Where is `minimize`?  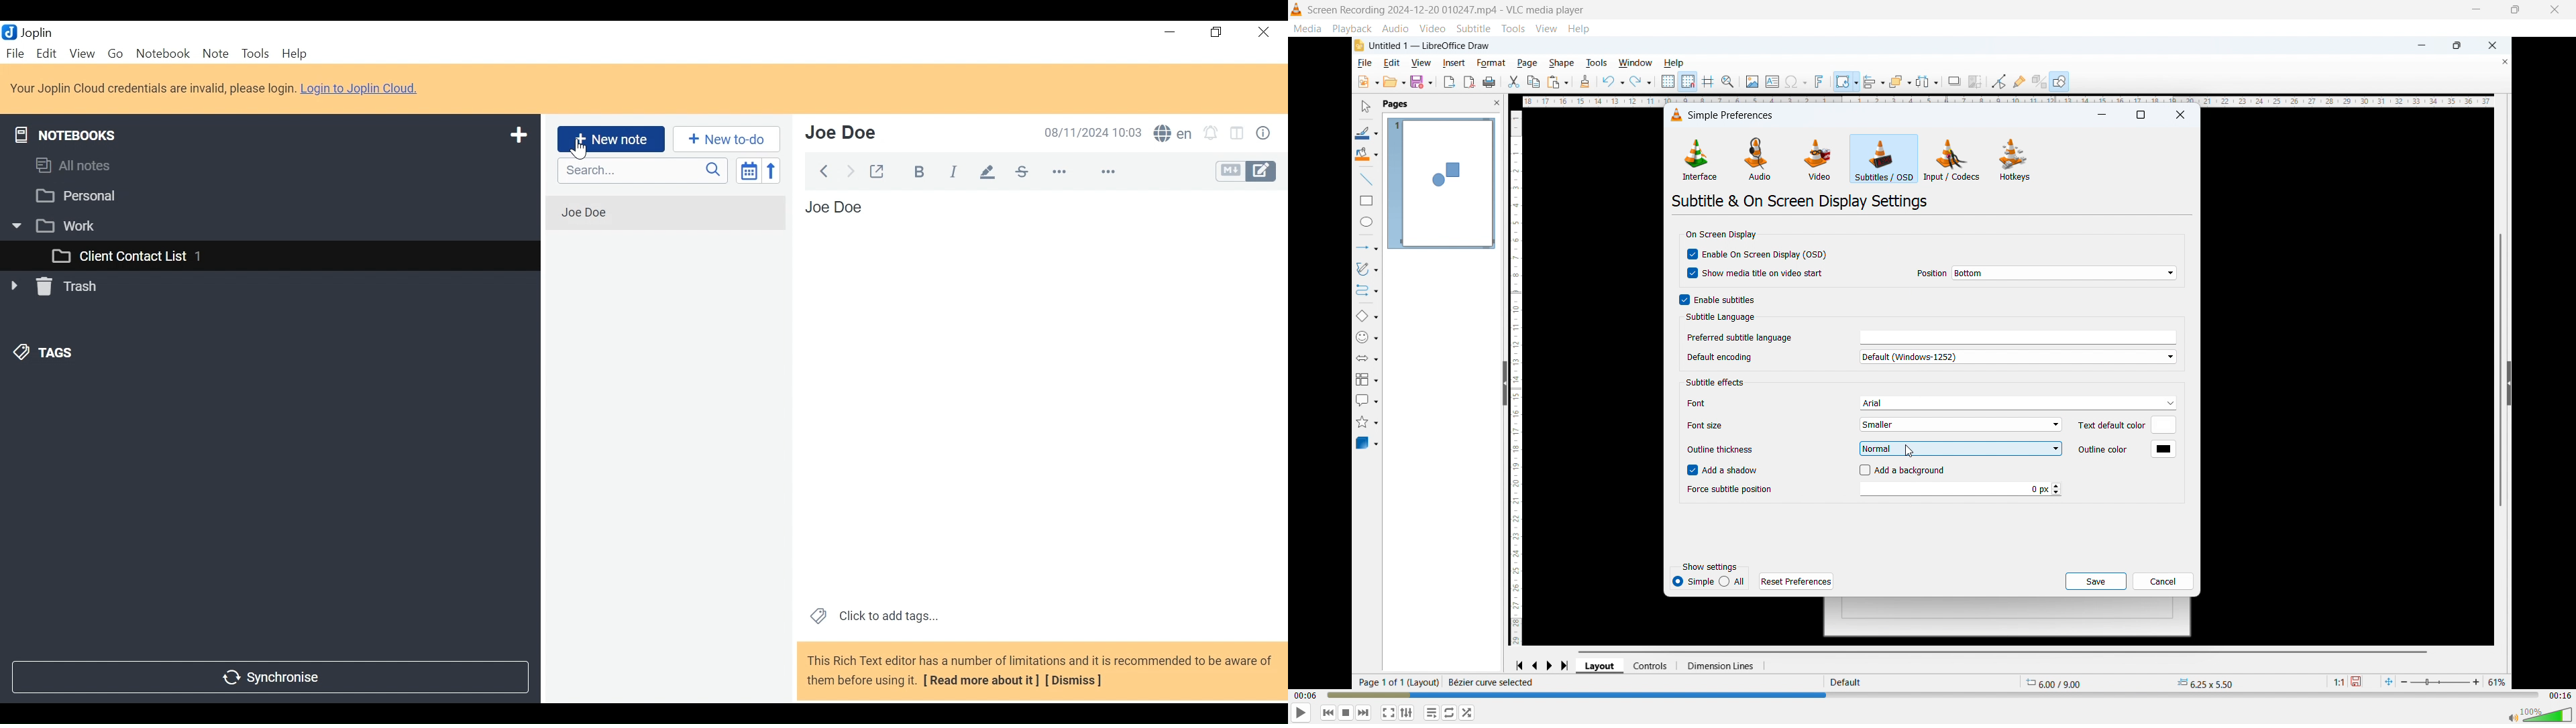
minimize is located at coordinates (1167, 32).